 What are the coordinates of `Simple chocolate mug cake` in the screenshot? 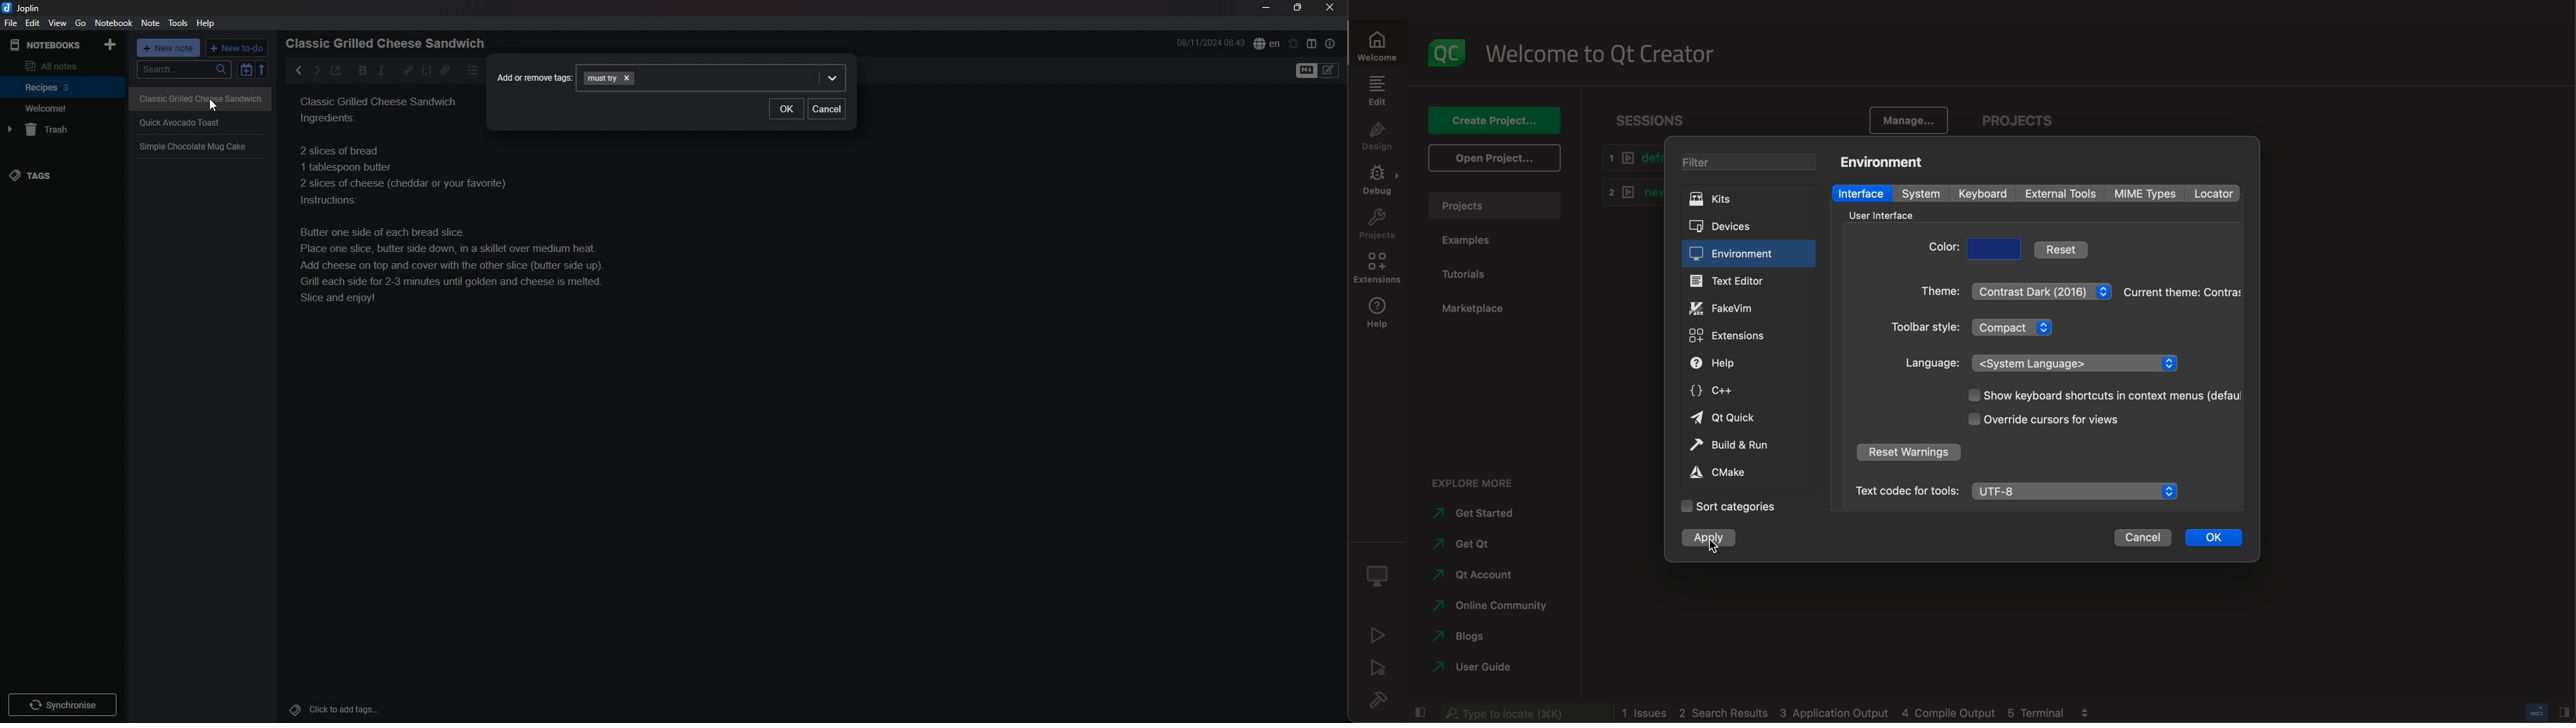 It's located at (381, 133).